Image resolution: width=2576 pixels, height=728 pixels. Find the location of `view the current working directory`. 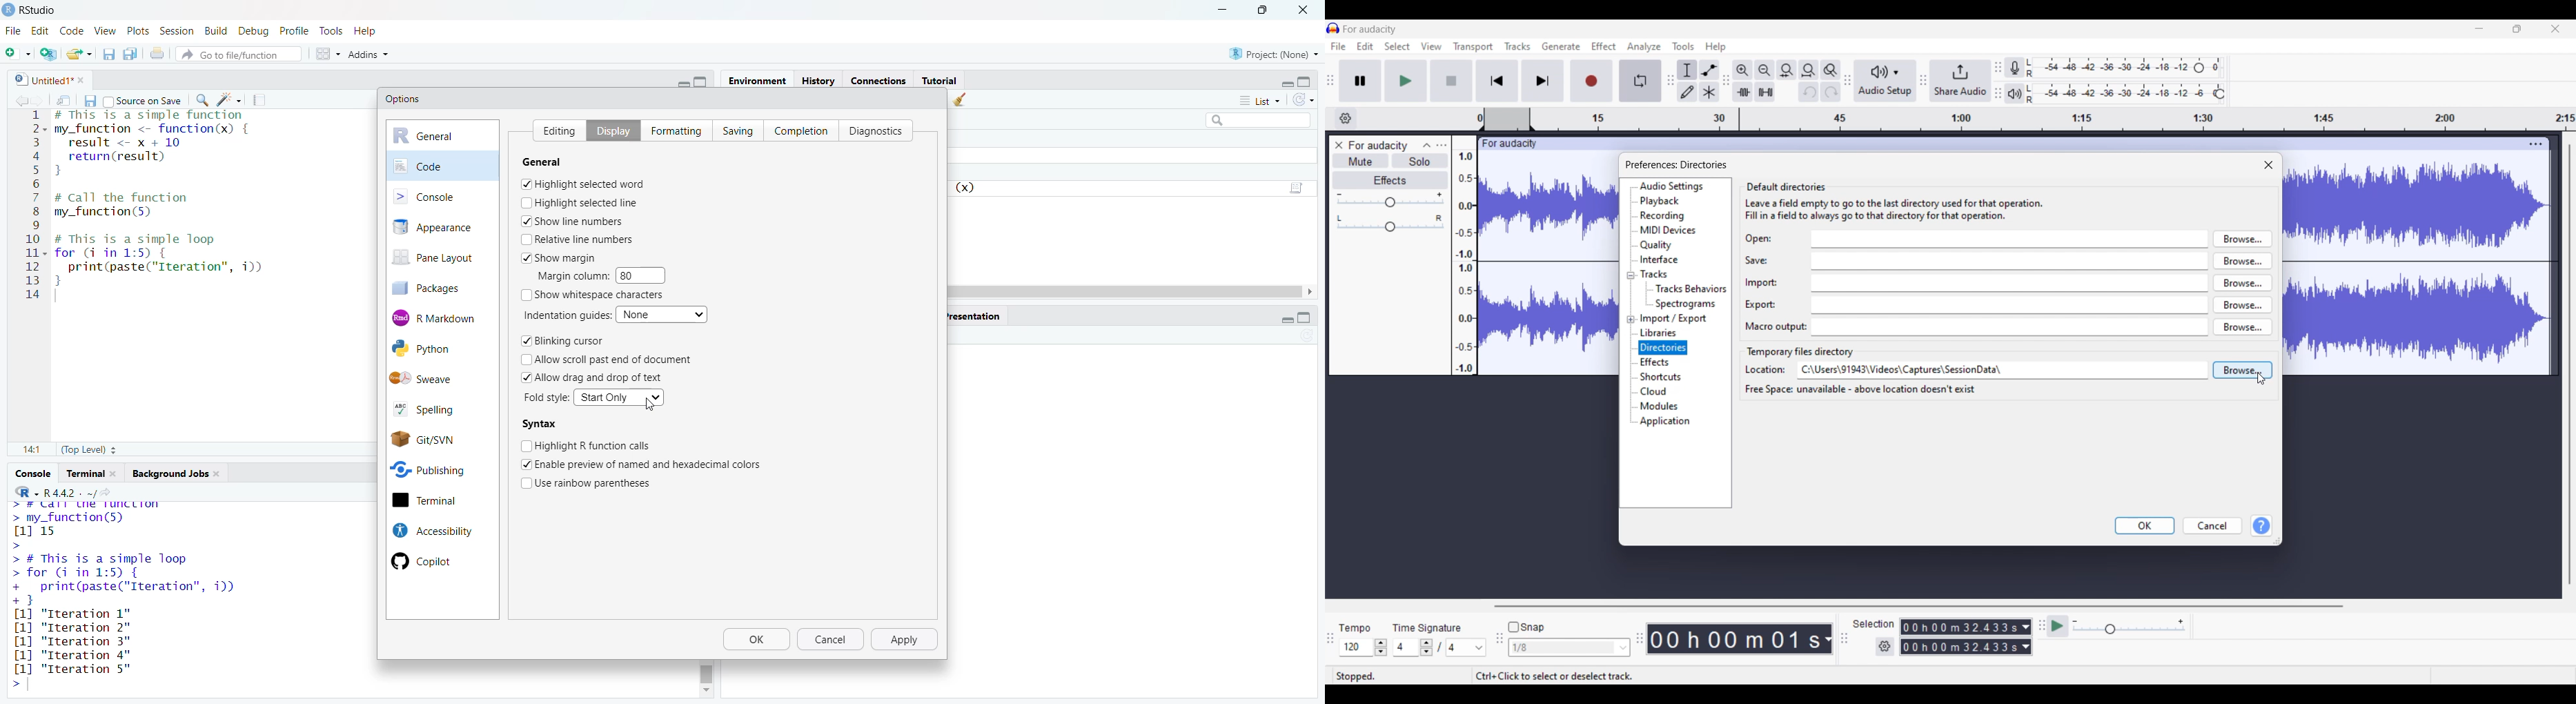

view the current working directory is located at coordinates (112, 492).